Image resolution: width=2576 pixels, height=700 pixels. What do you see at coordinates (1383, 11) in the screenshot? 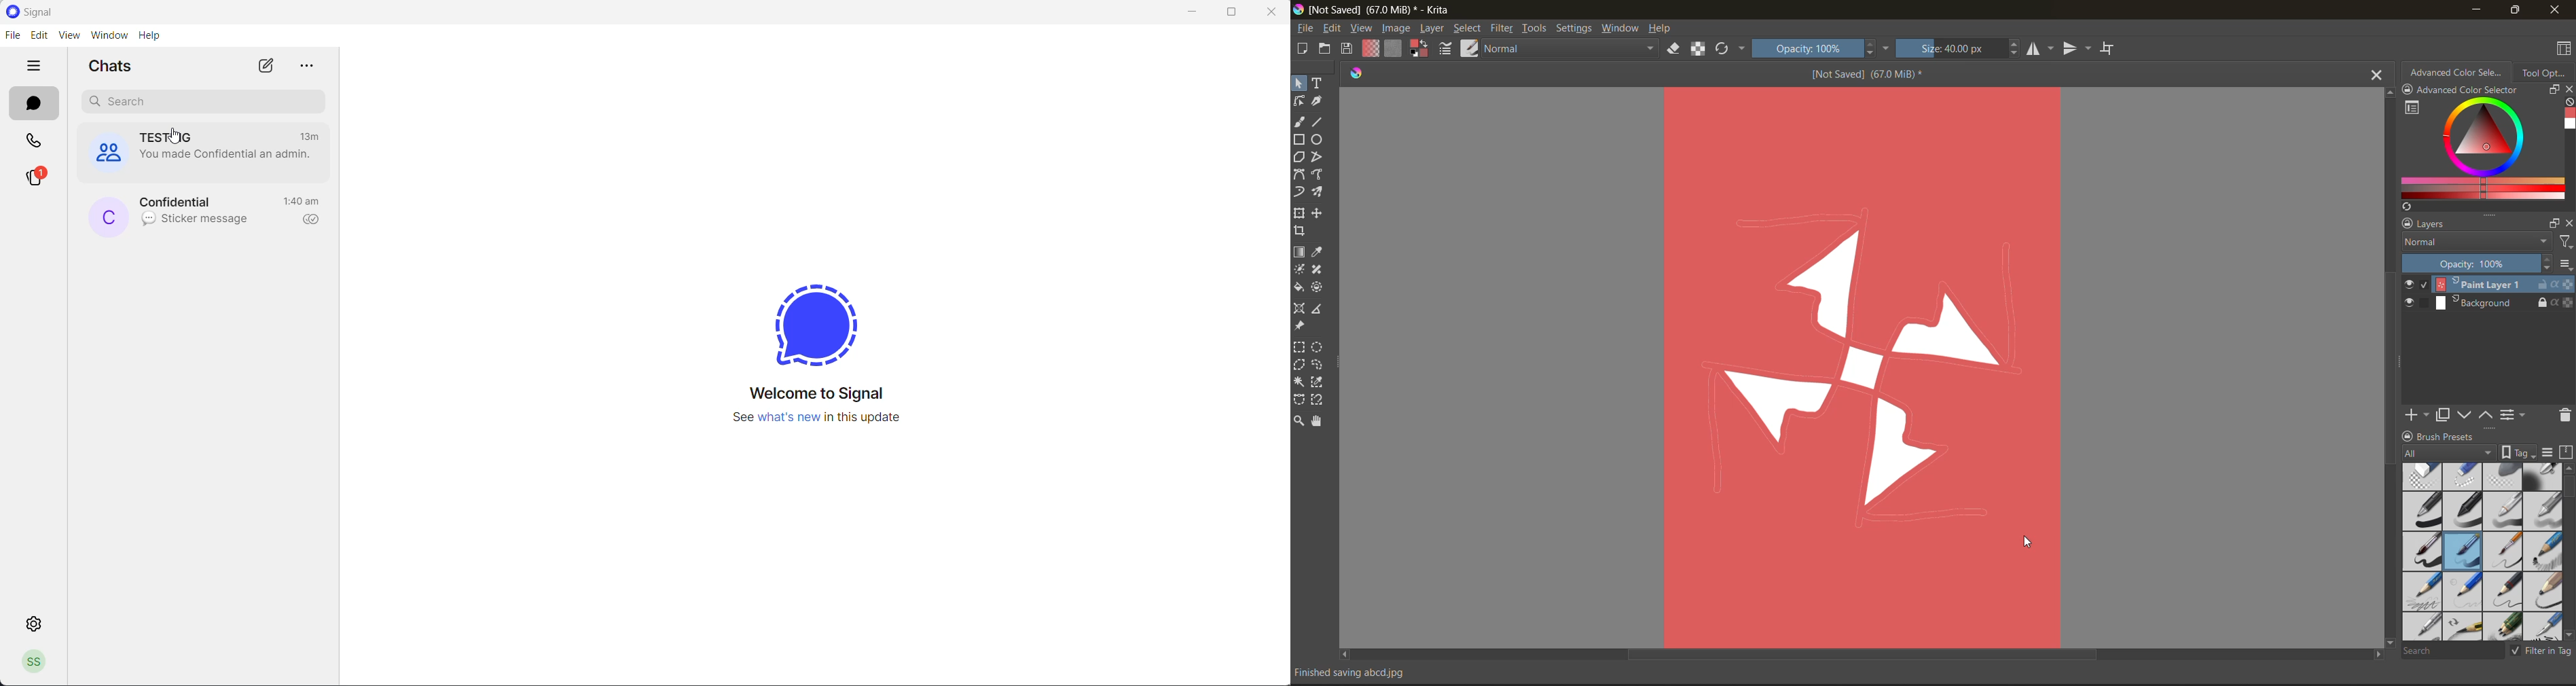
I see `app name and file name` at bounding box center [1383, 11].